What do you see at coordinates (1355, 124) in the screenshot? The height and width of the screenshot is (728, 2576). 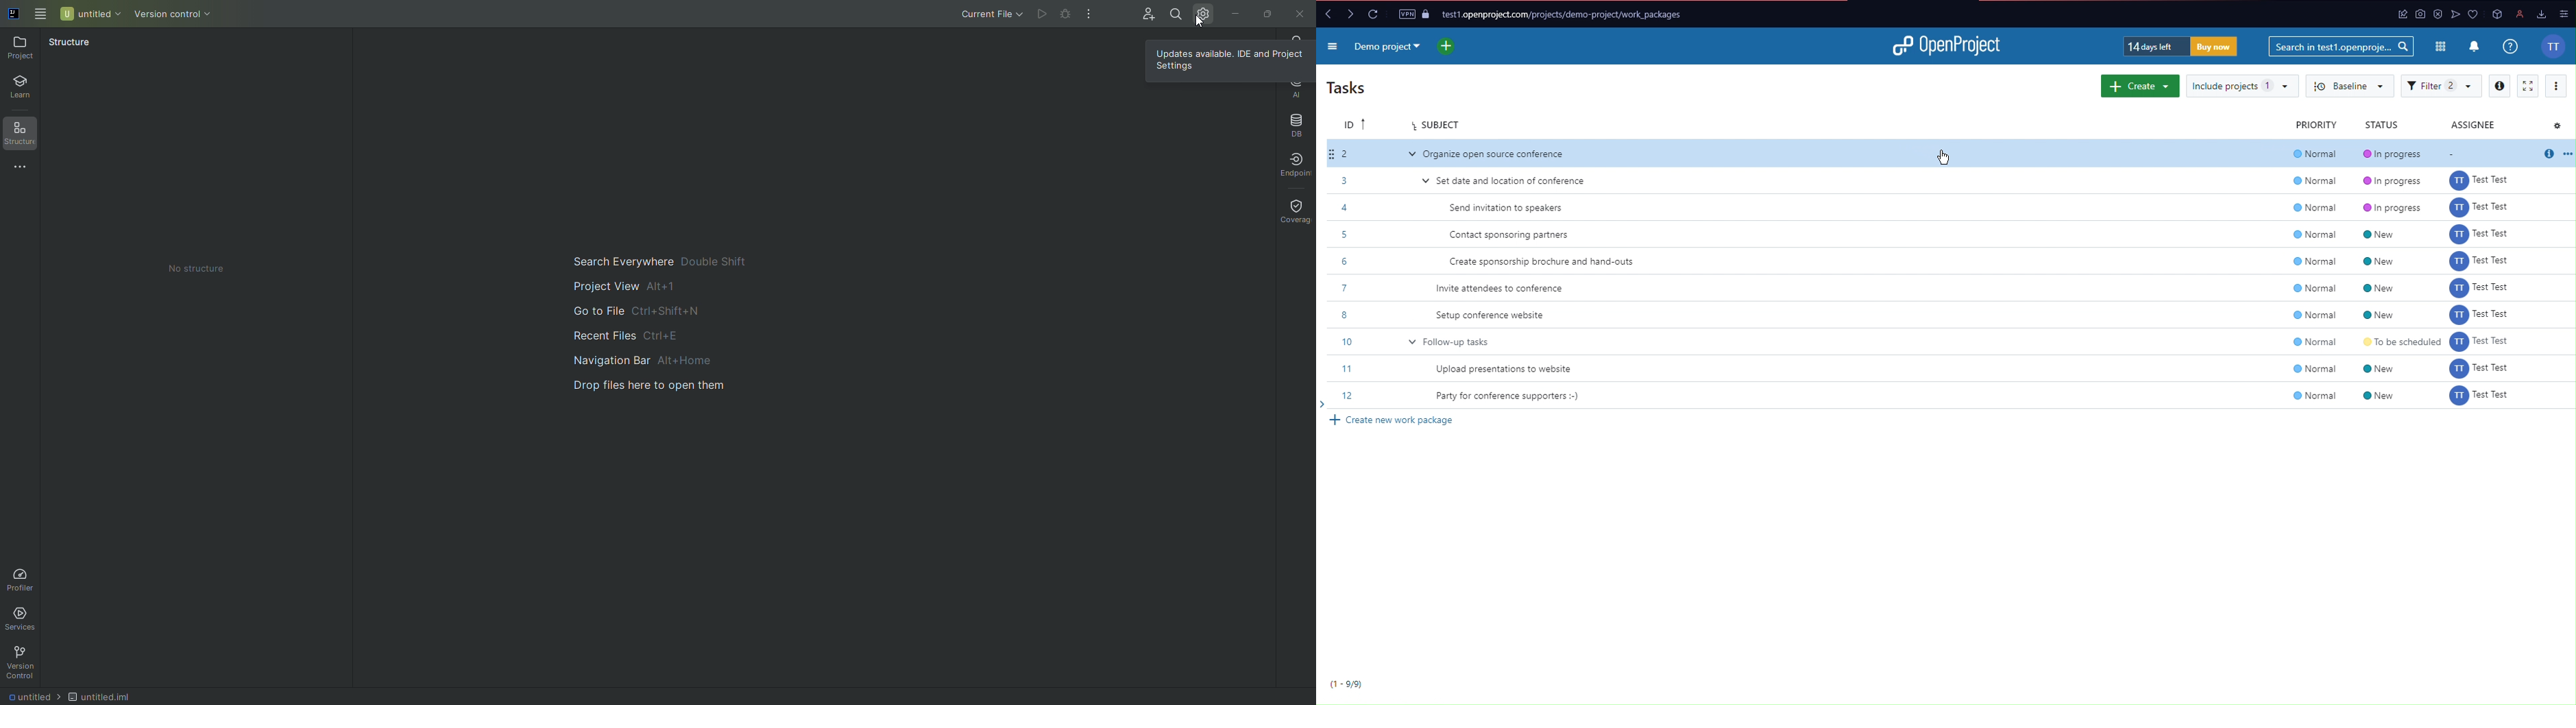 I see `ID` at bounding box center [1355, 124].